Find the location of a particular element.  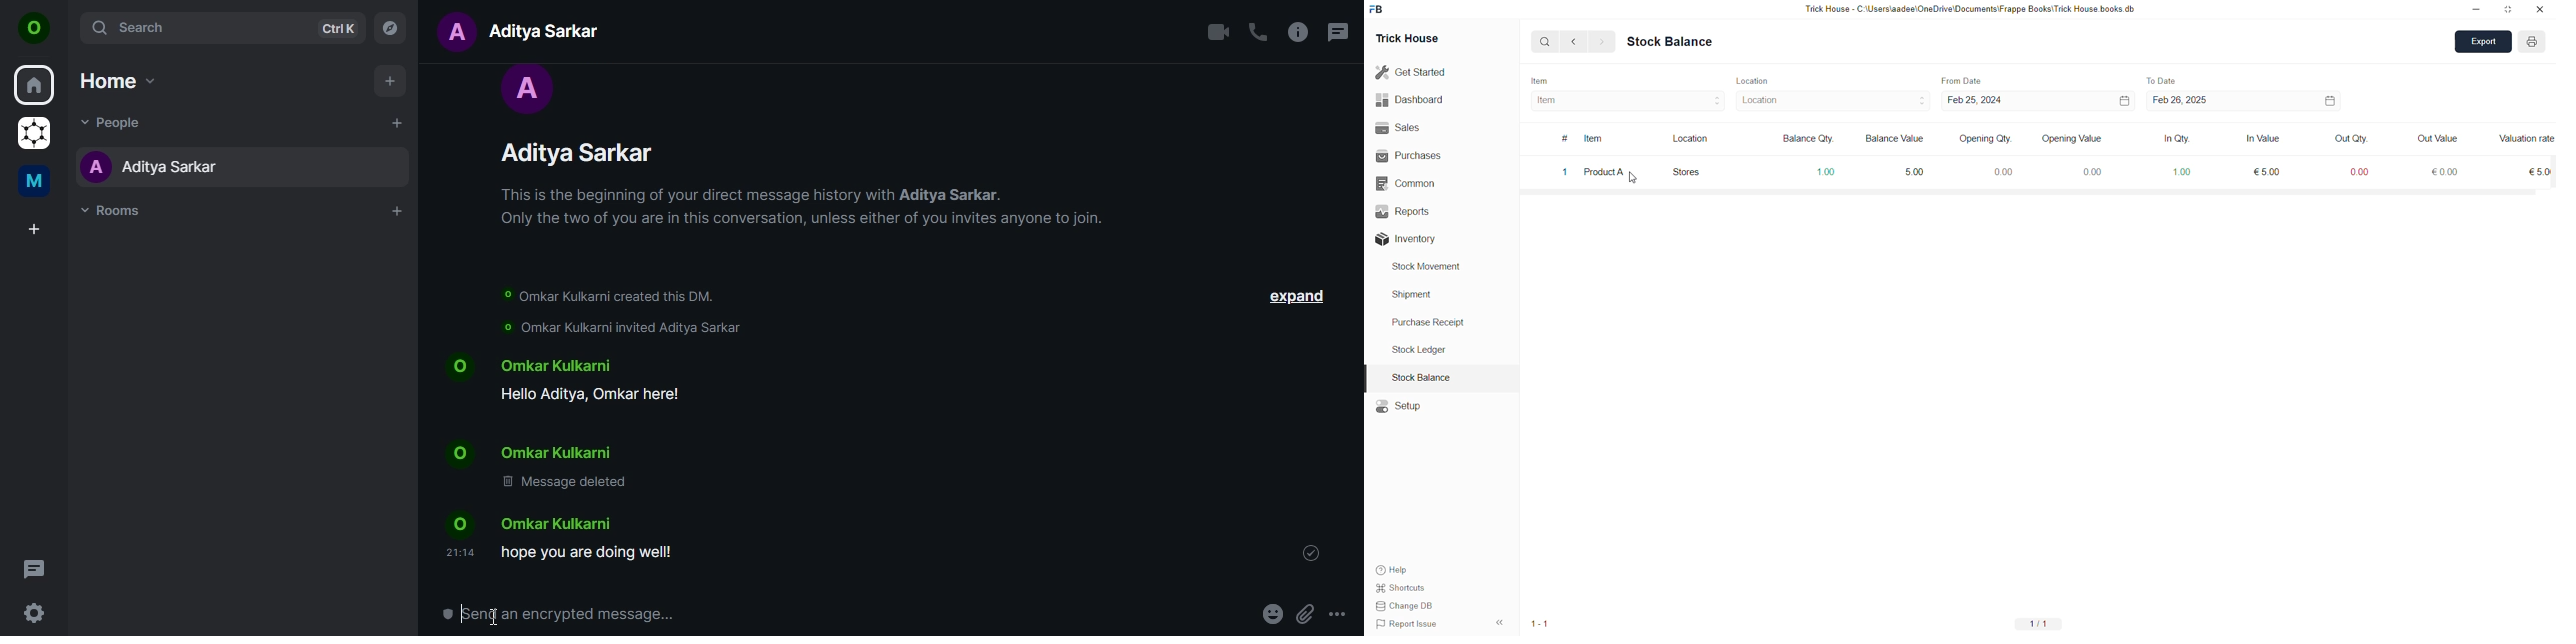

Back is located at coordinates (1574, 42).